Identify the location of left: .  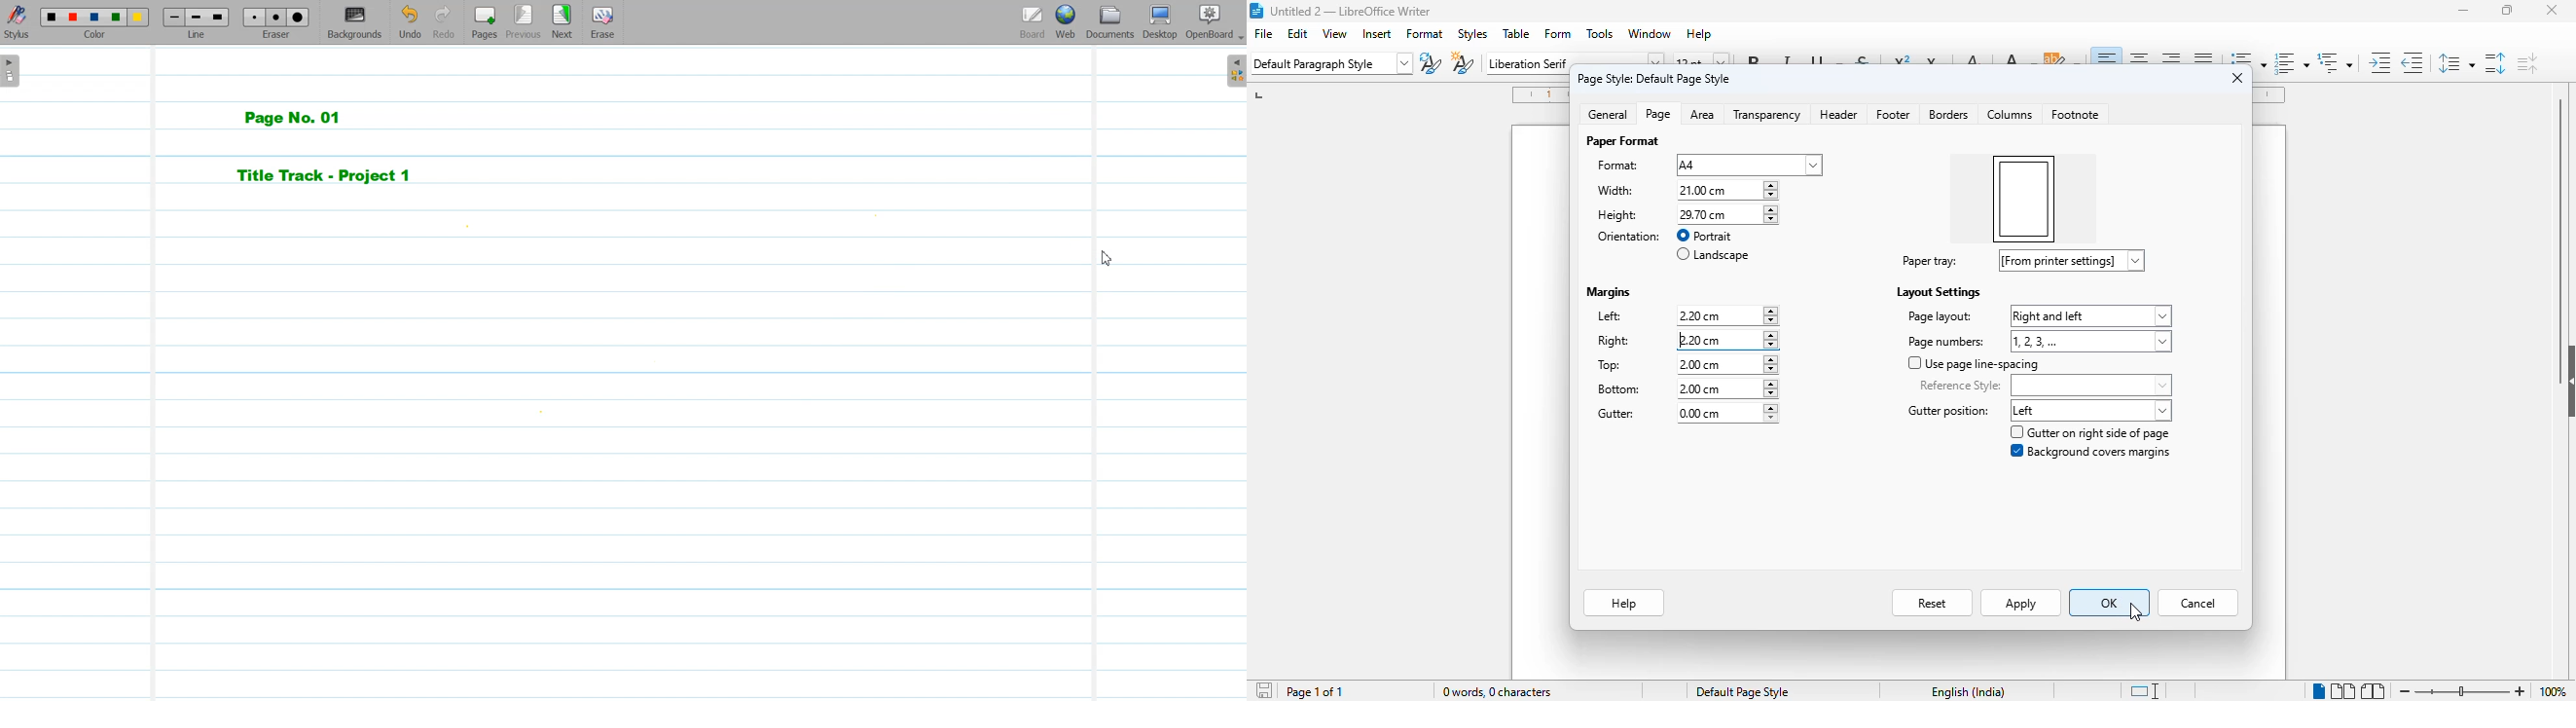
(1611, 316).